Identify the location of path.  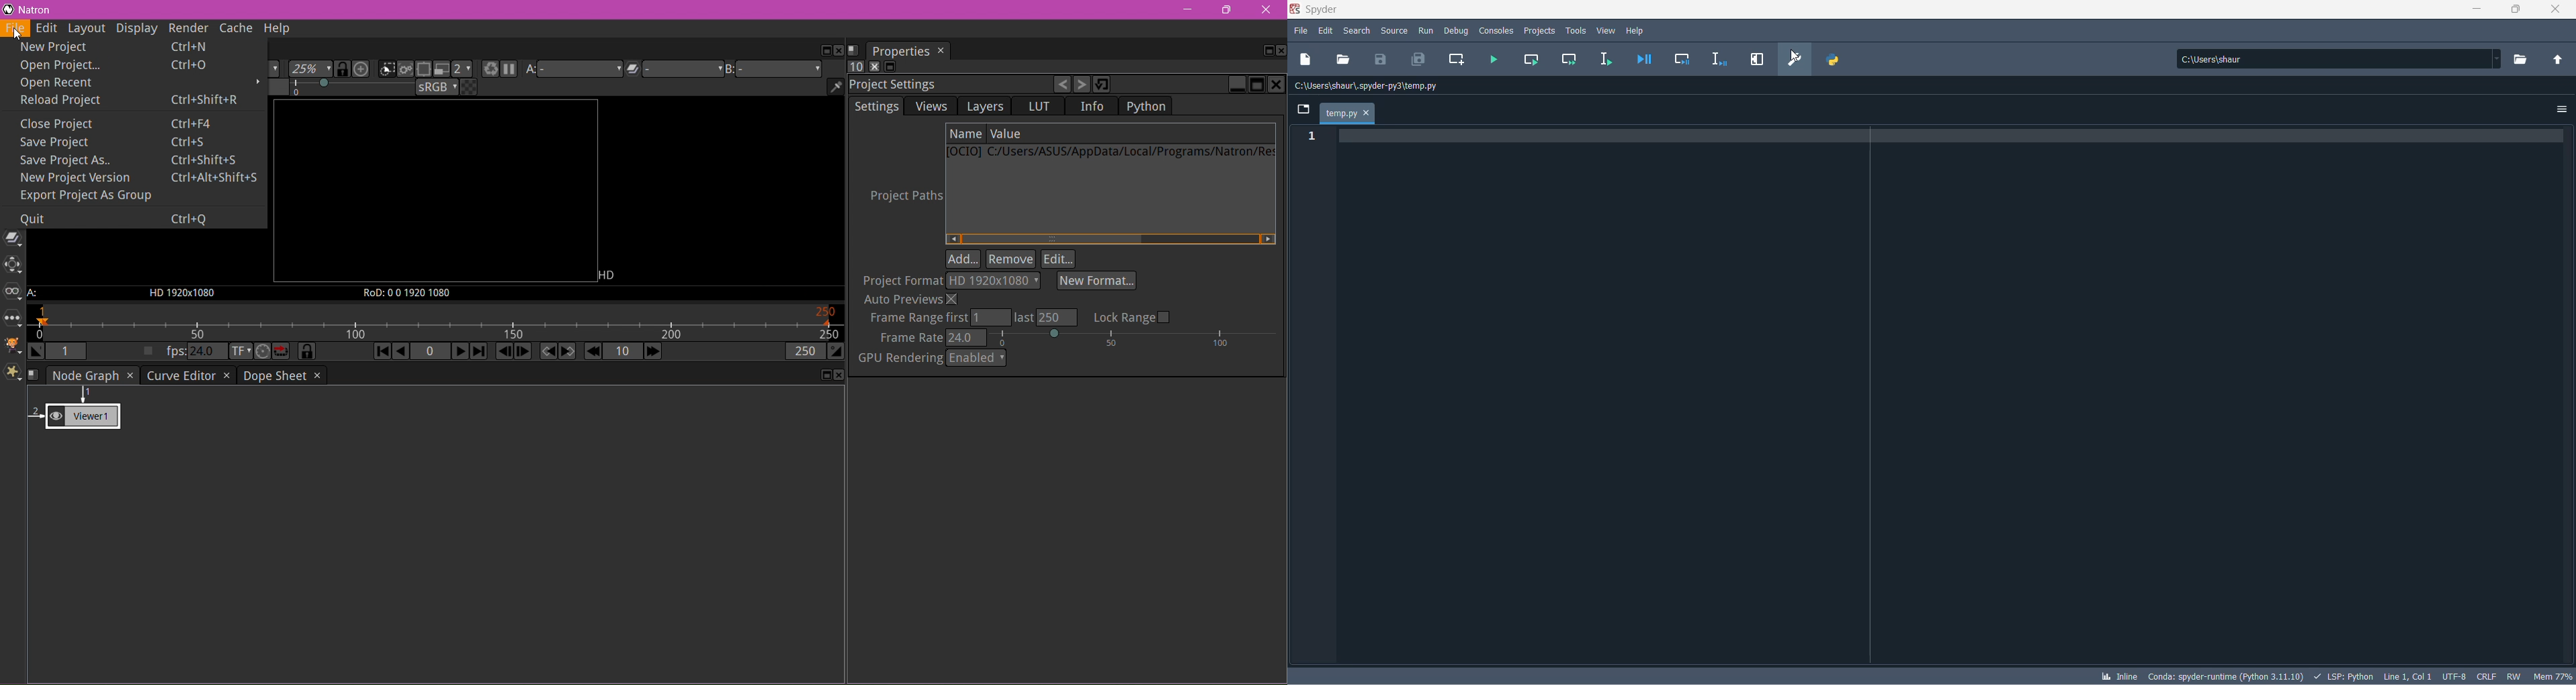
(2335, 59).